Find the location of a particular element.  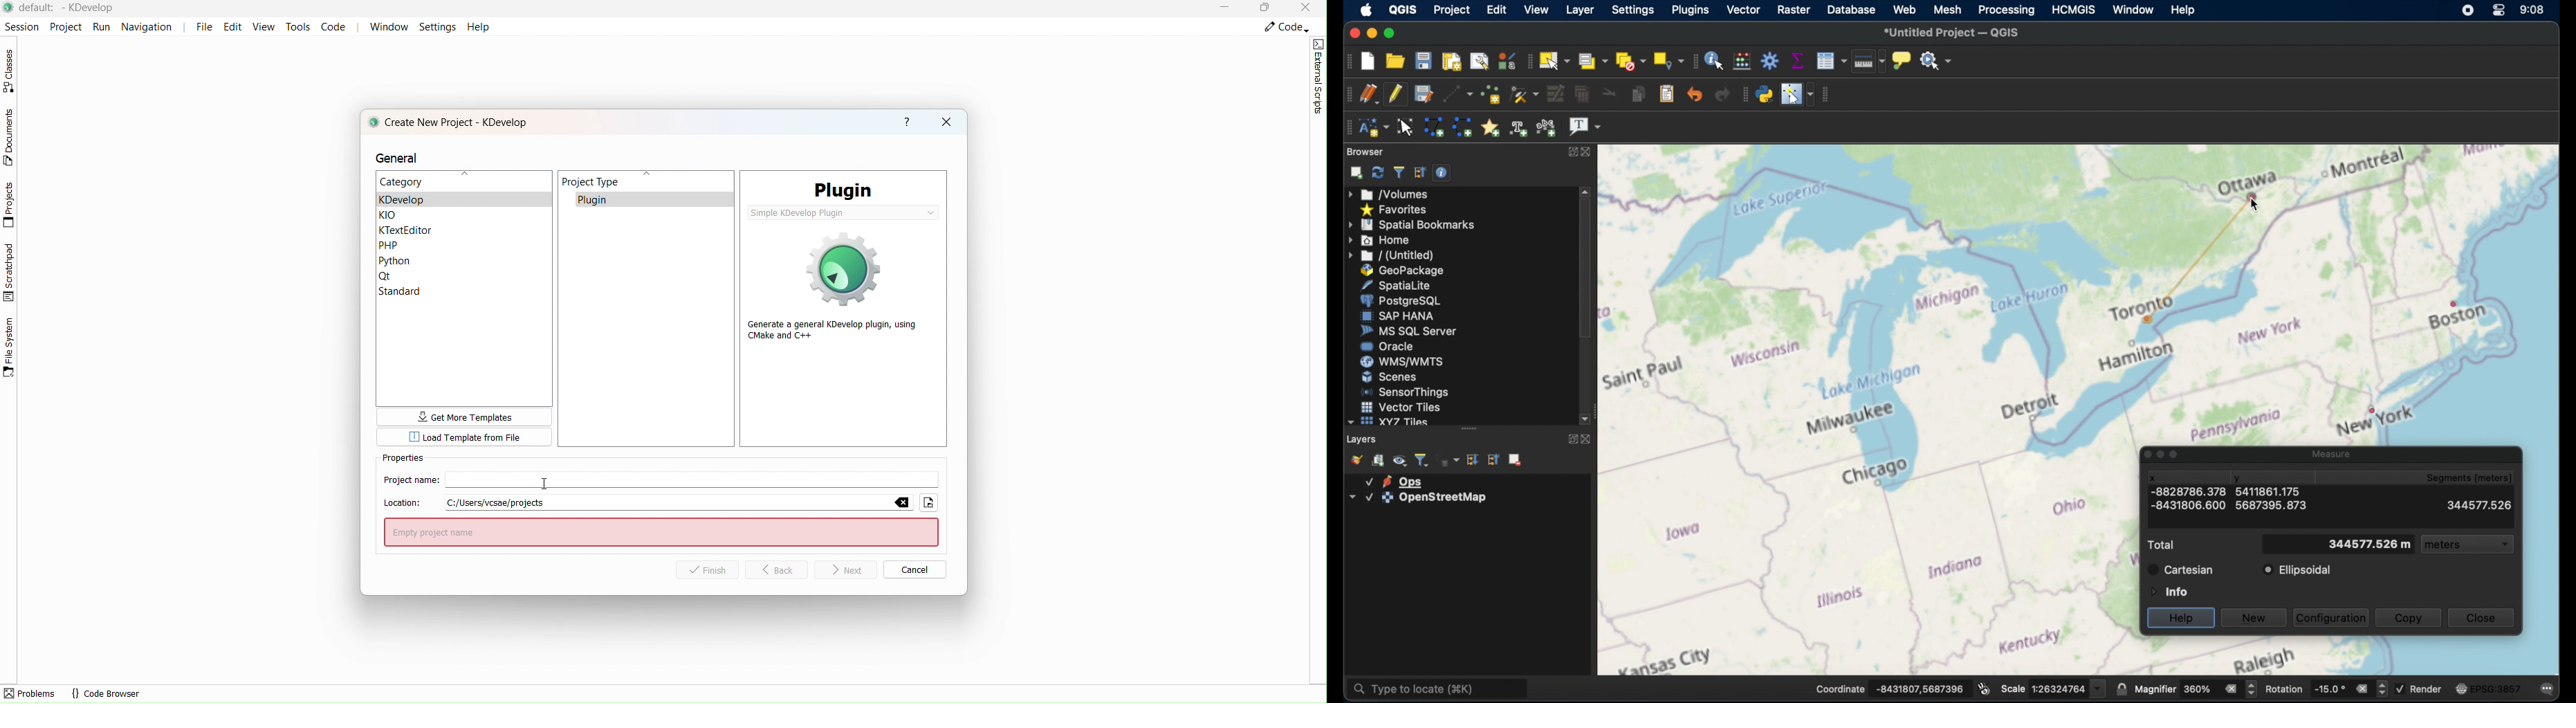

collapse all is located at coordinates (1420, 172).